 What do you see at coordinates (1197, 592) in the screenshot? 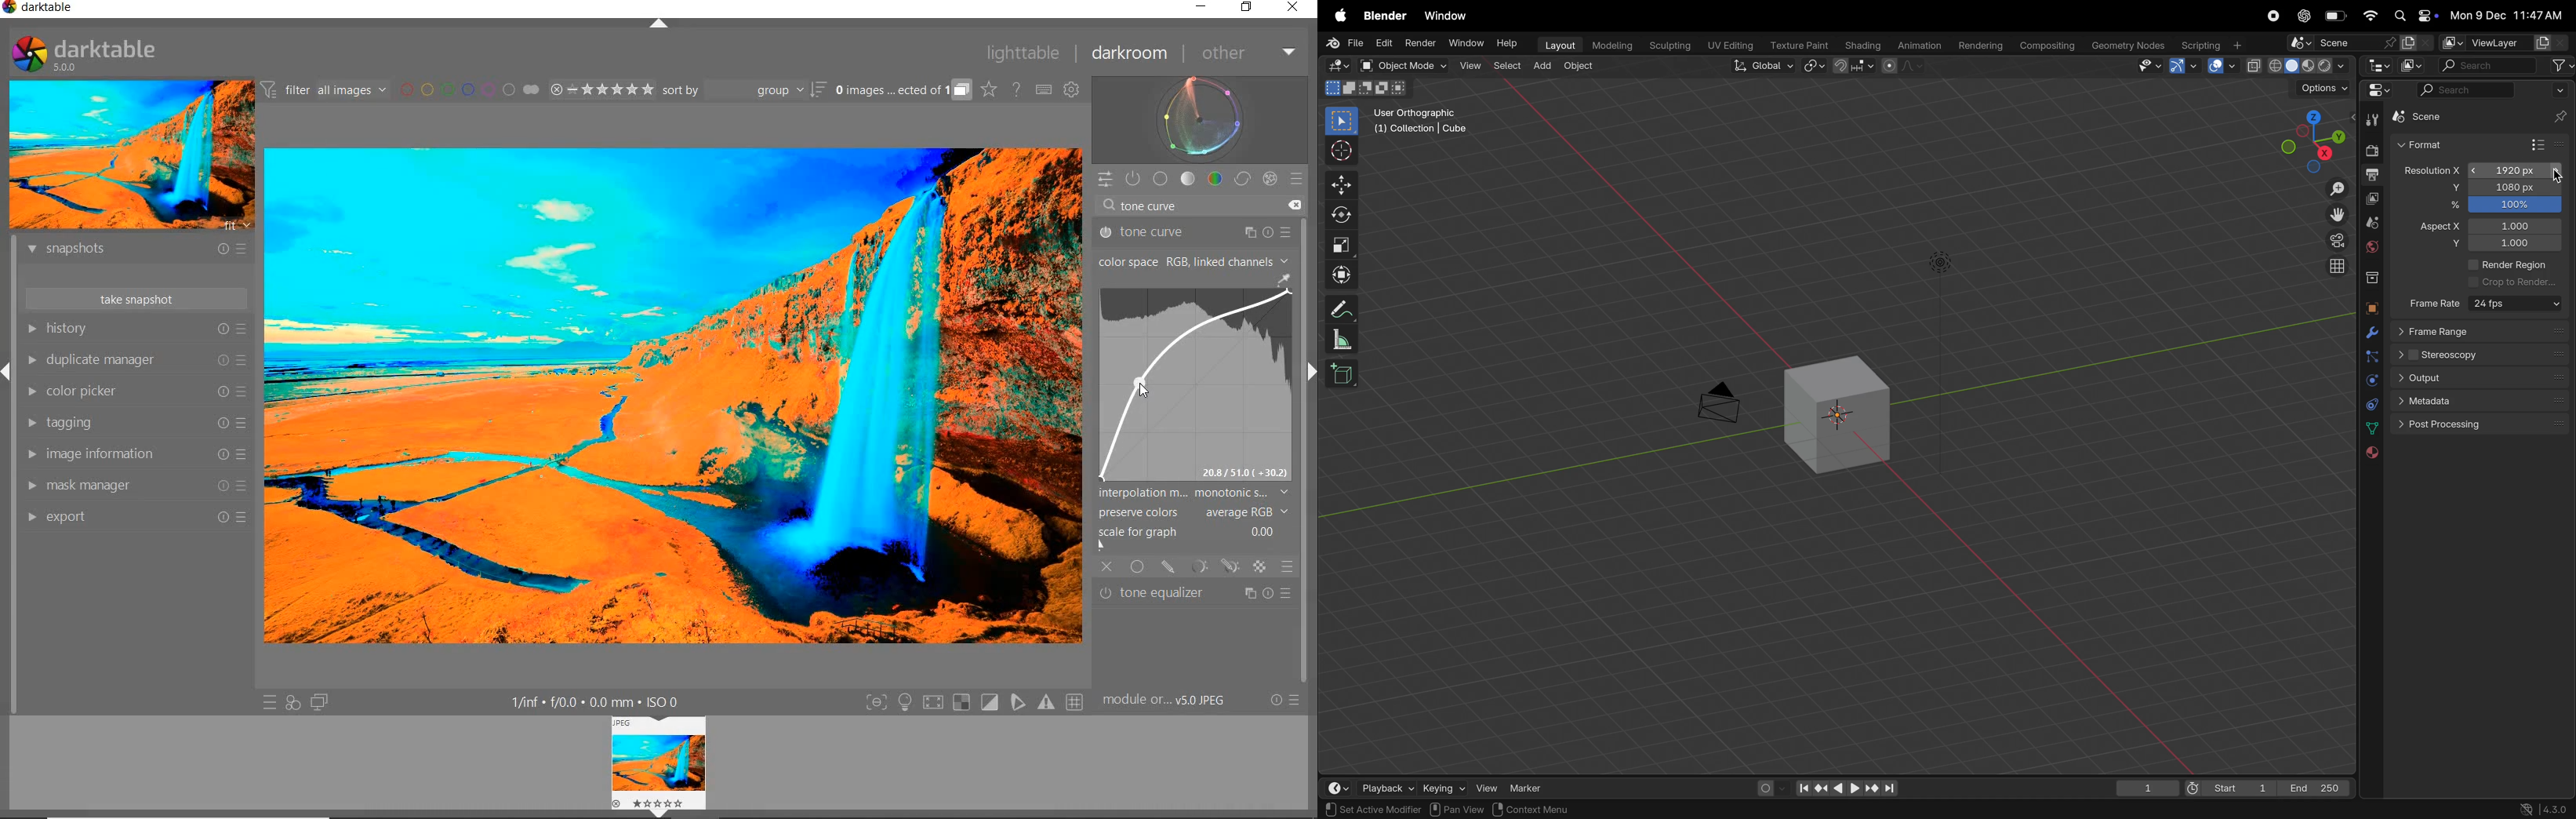
I see `tone equalizer` at bounding box center [1197, 592].